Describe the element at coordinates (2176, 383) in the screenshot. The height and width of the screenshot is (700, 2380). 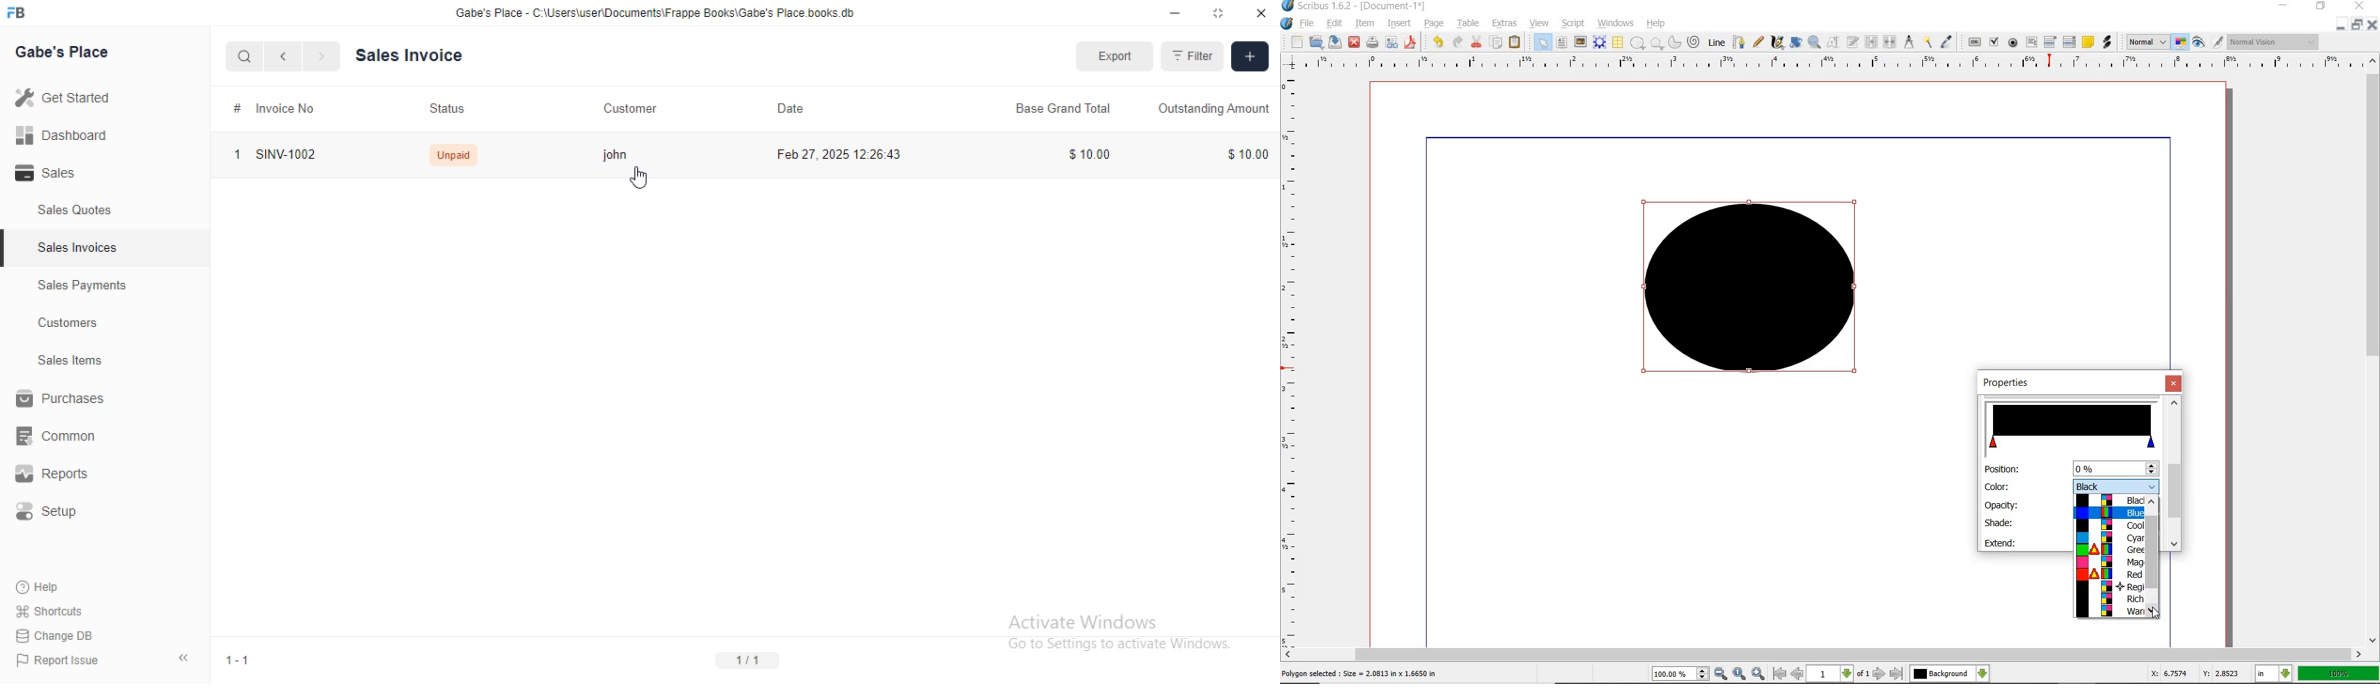
I see `close` at that location.